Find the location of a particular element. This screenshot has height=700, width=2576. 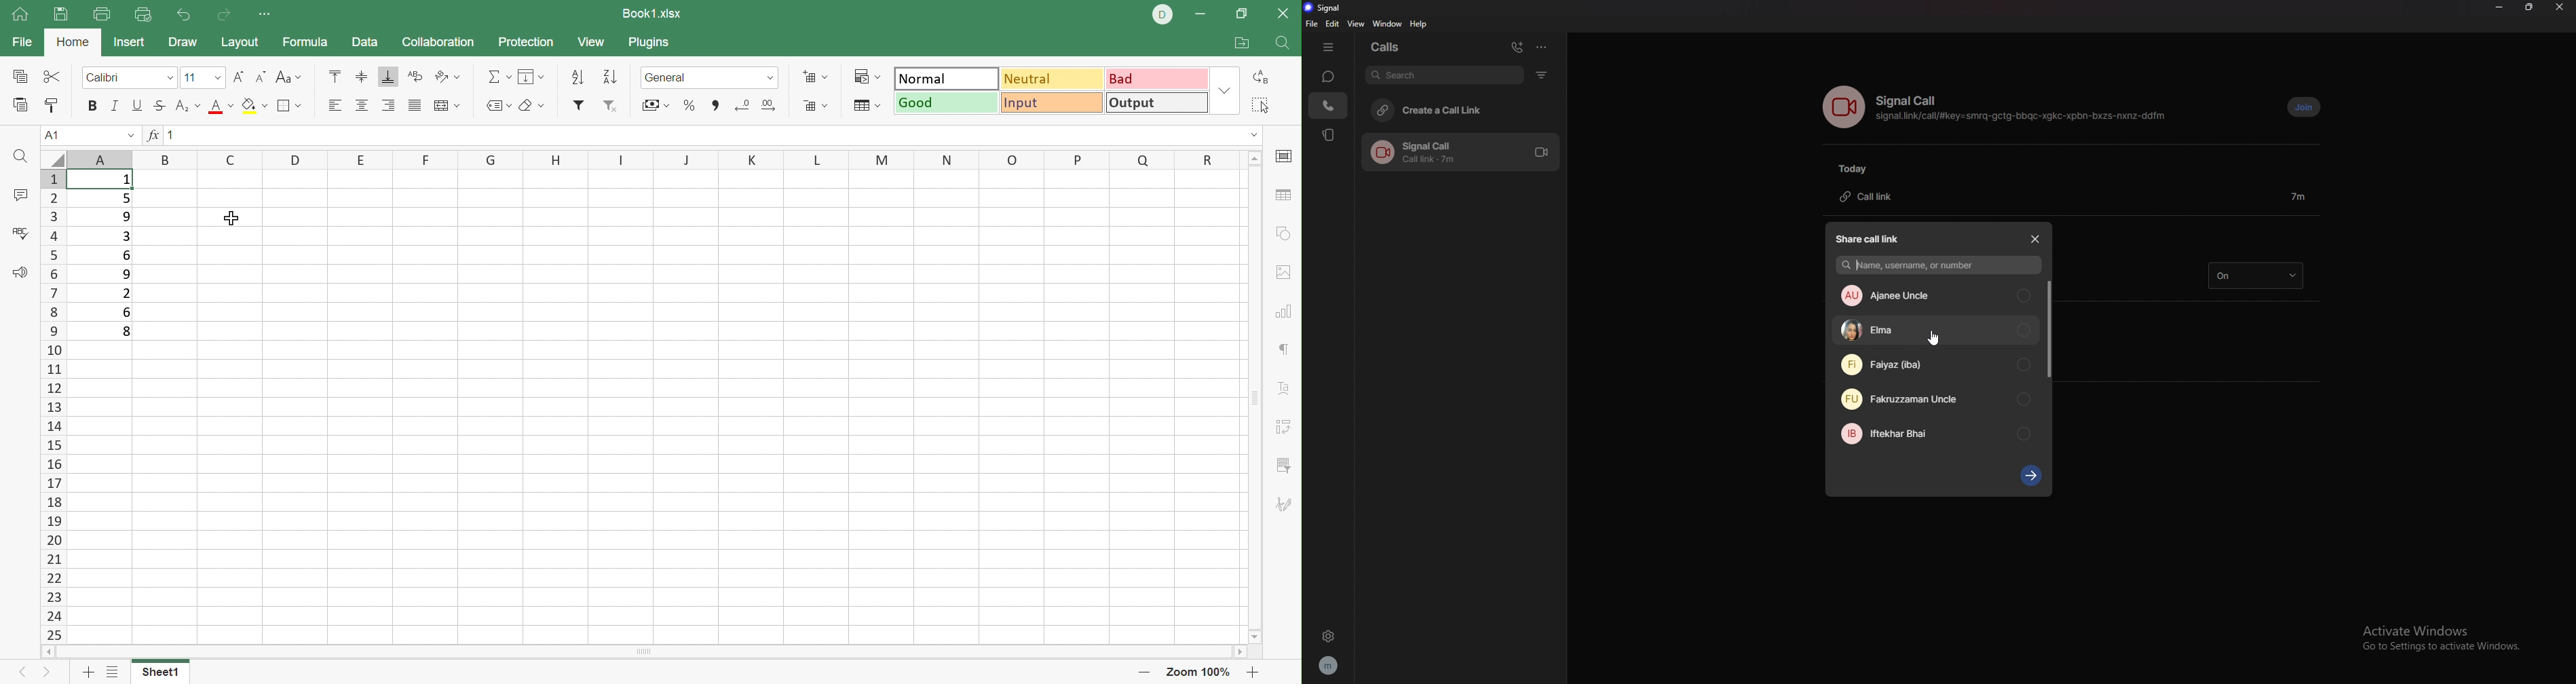

Ascending order is located at coordinates (577, 78).